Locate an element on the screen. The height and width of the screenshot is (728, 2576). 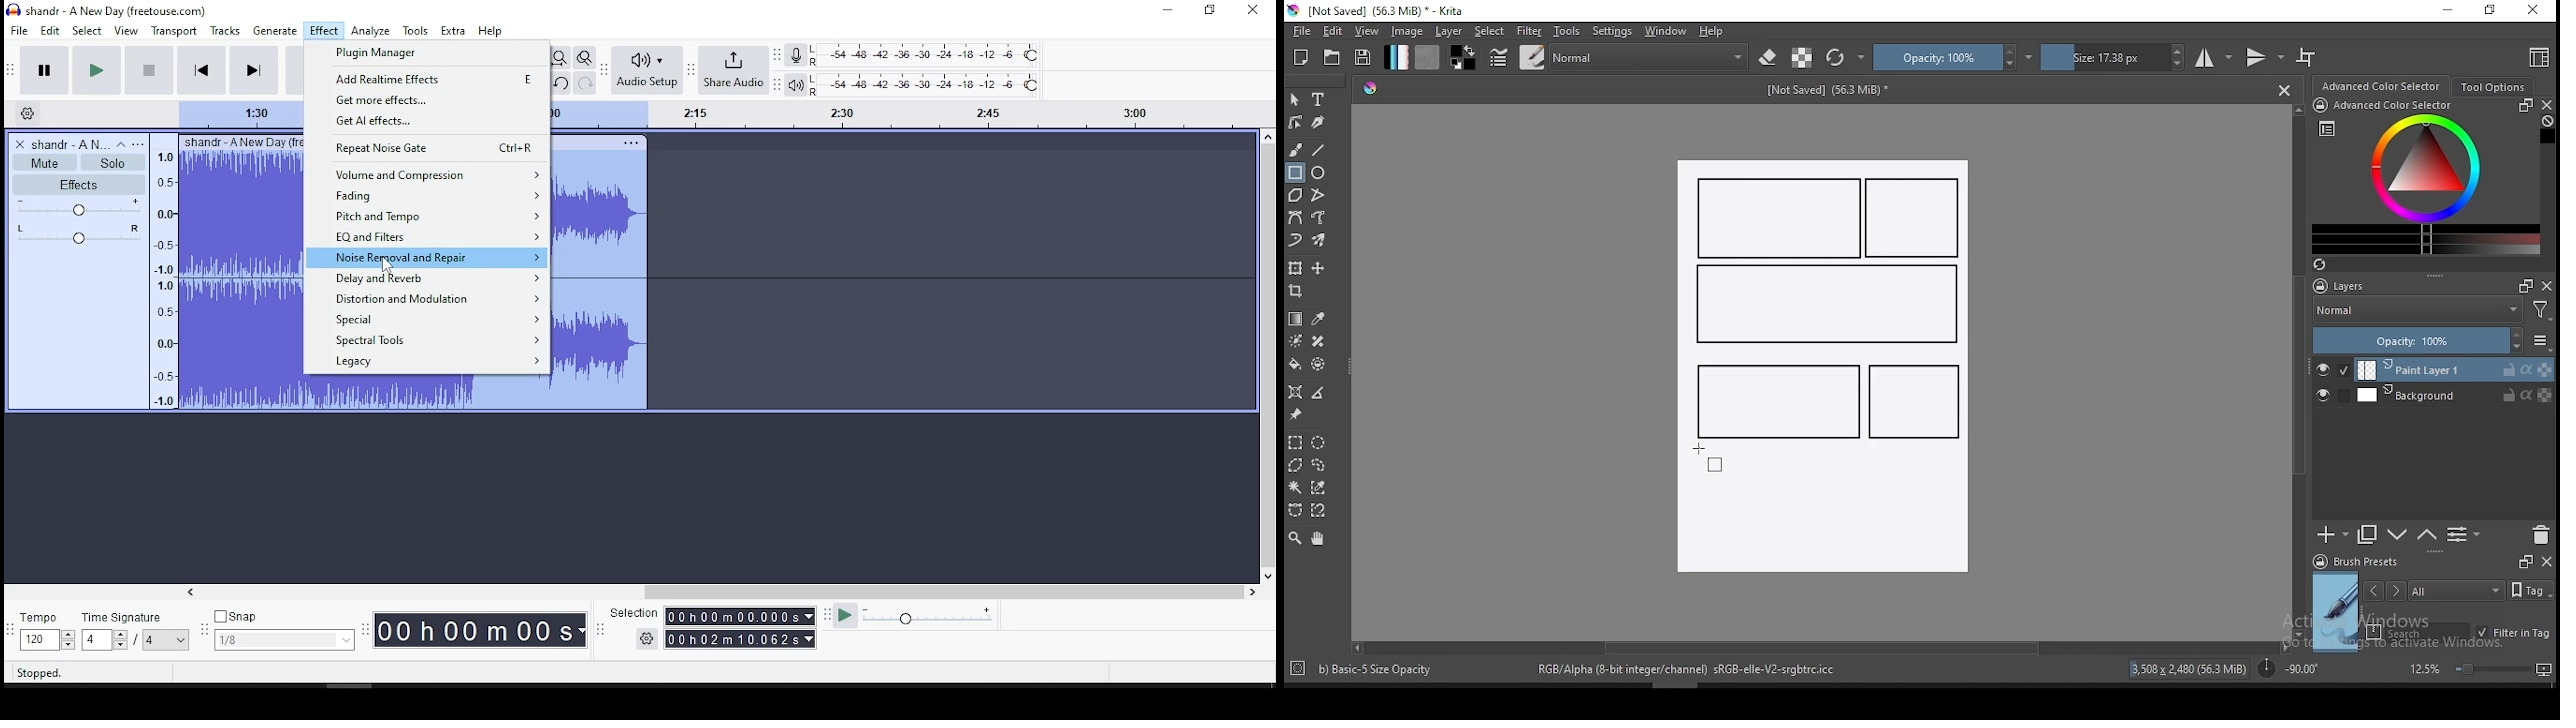
colors is located at coordinates (1463, 57).